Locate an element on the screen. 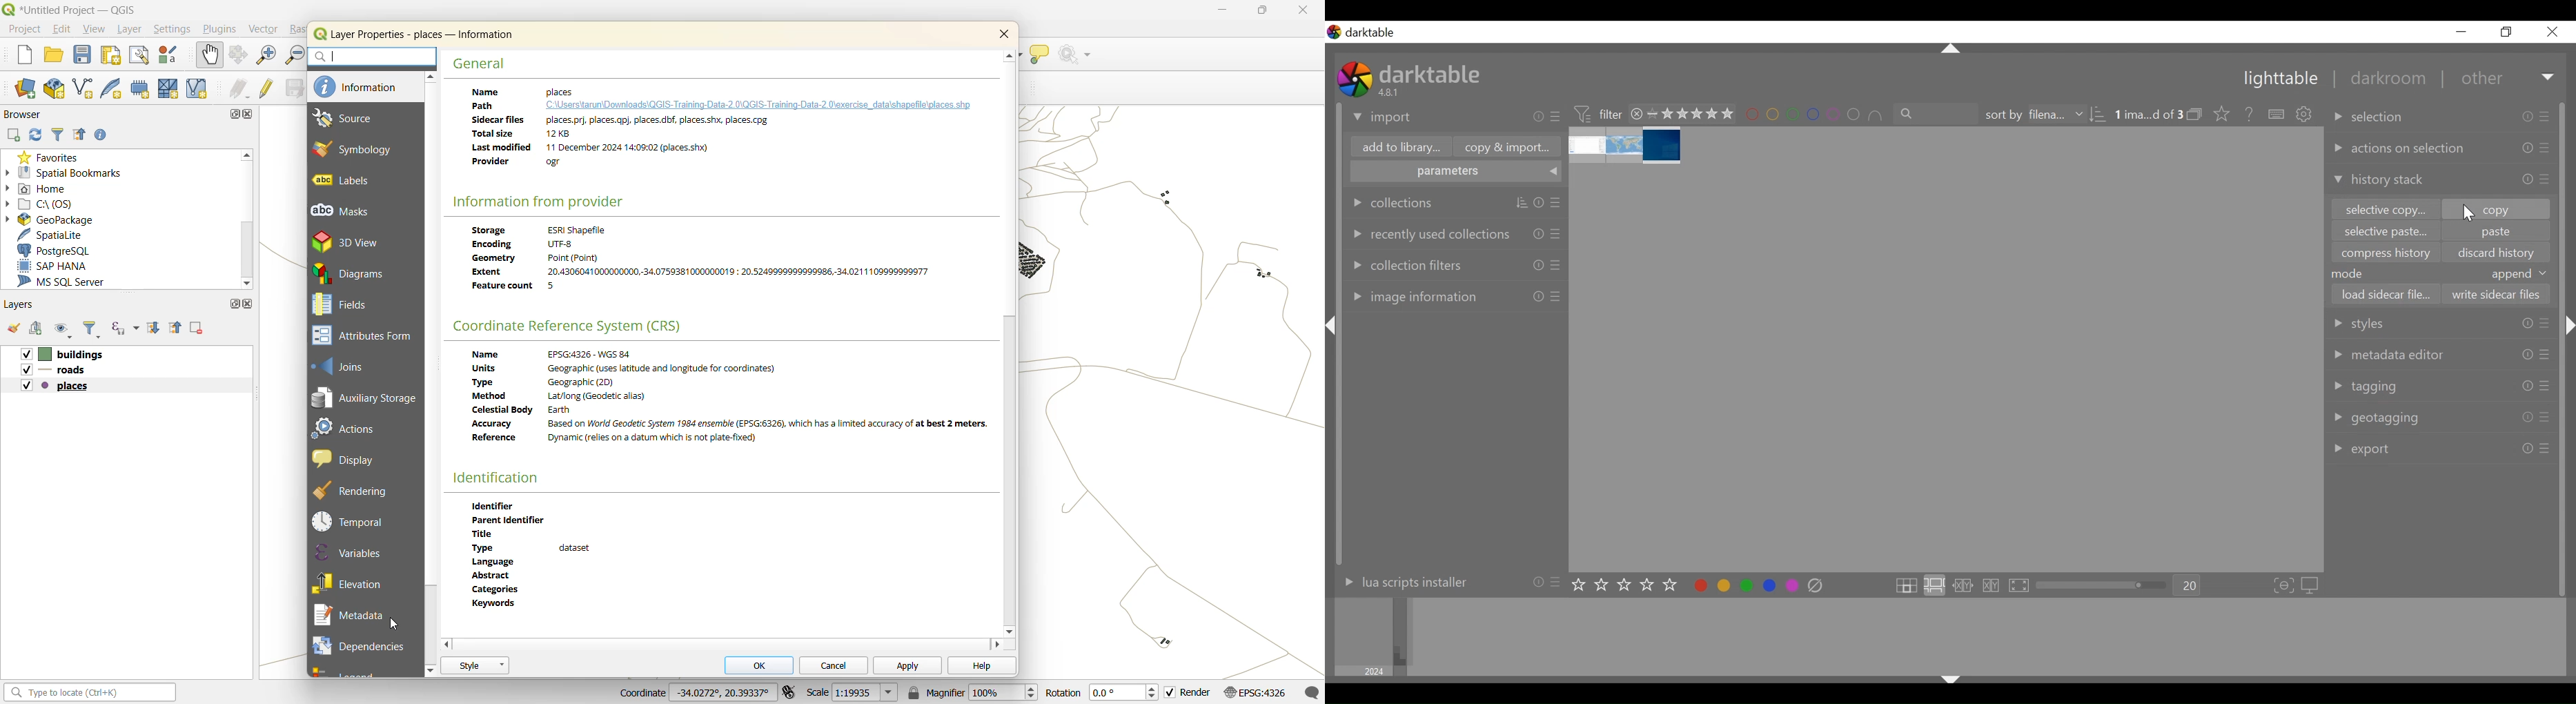 Image resolution: width=2576 pixels, height=728 pixels. info is located at coordinates (1539, 203).